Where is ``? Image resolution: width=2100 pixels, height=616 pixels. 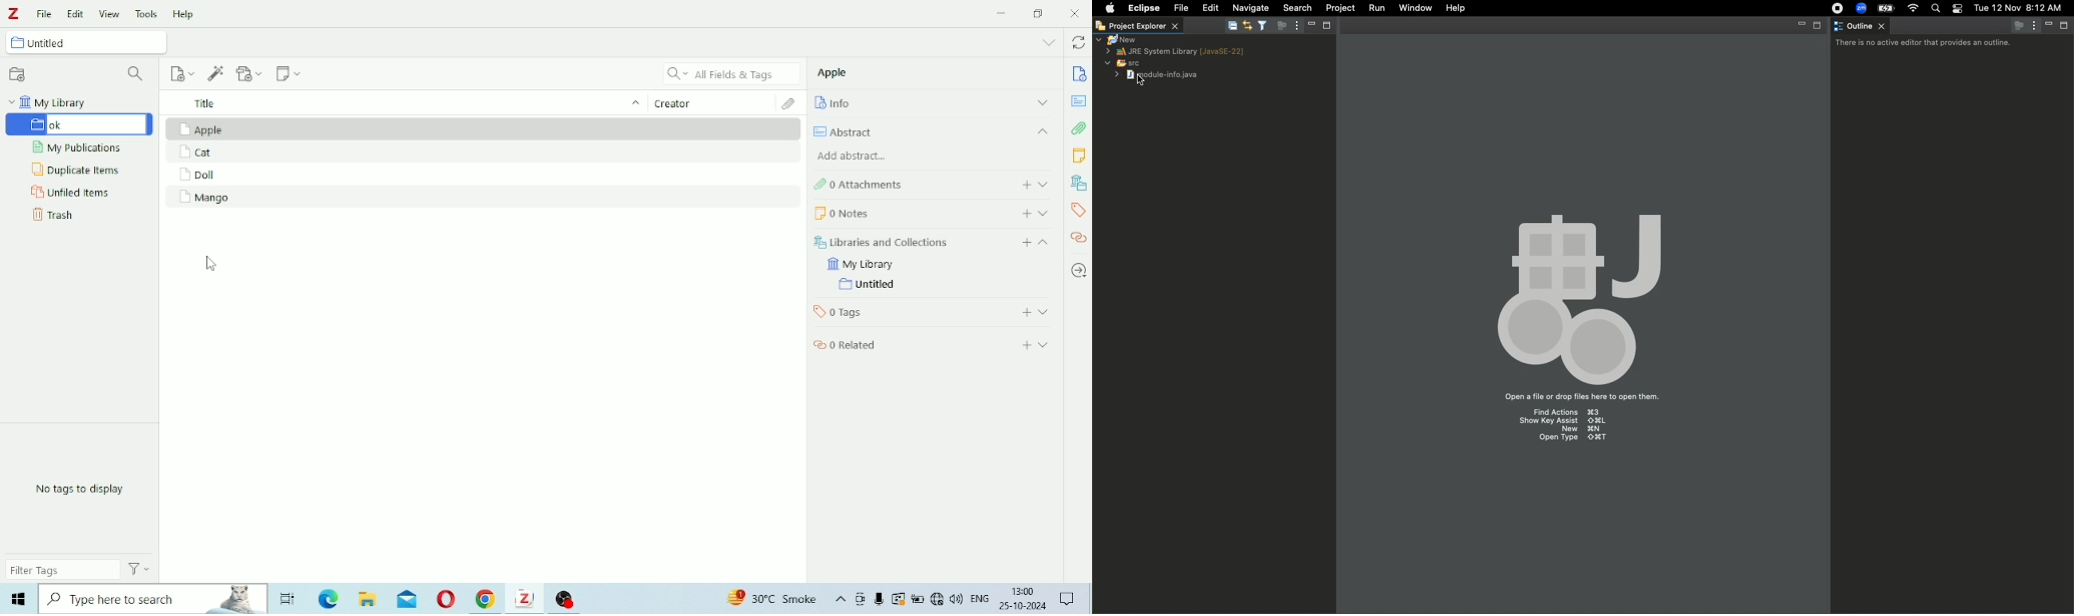
 is located at coordinates (850, 598).